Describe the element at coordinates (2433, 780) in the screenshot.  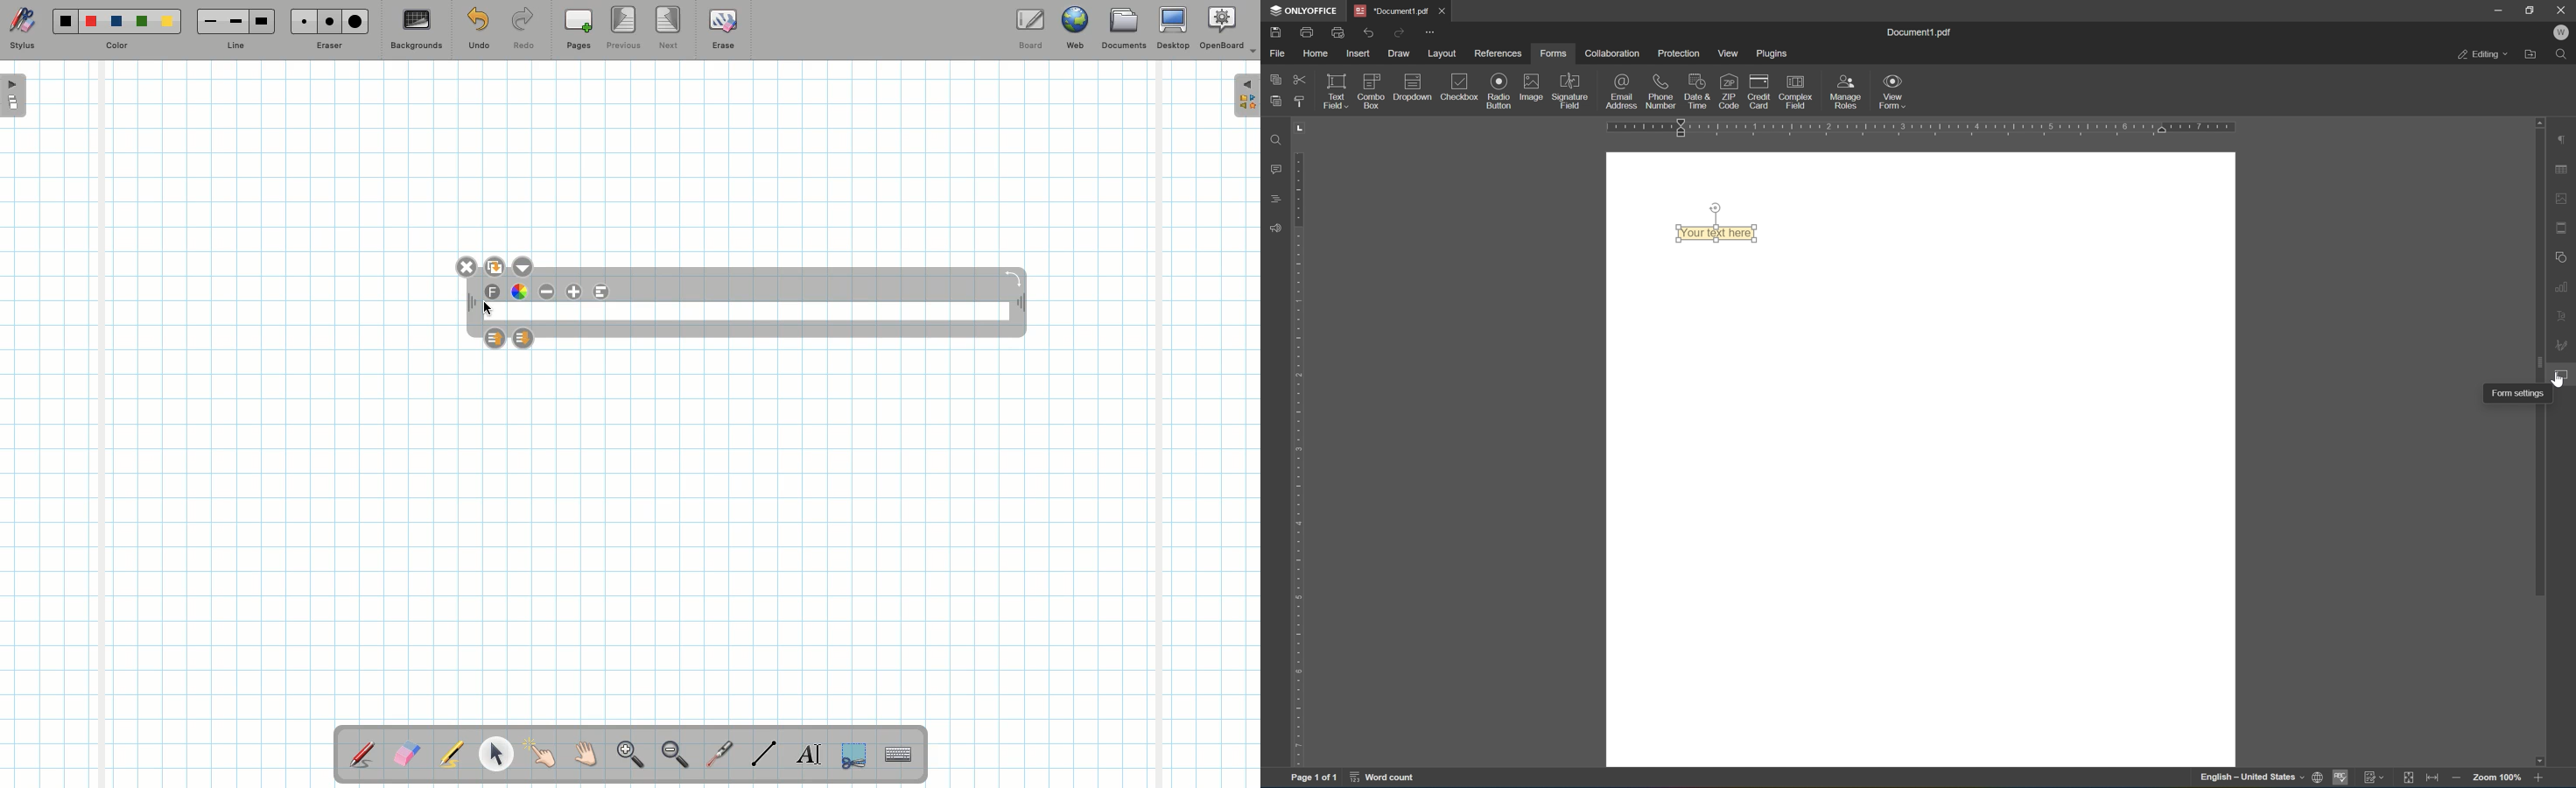
I see `fit to width` at that location.